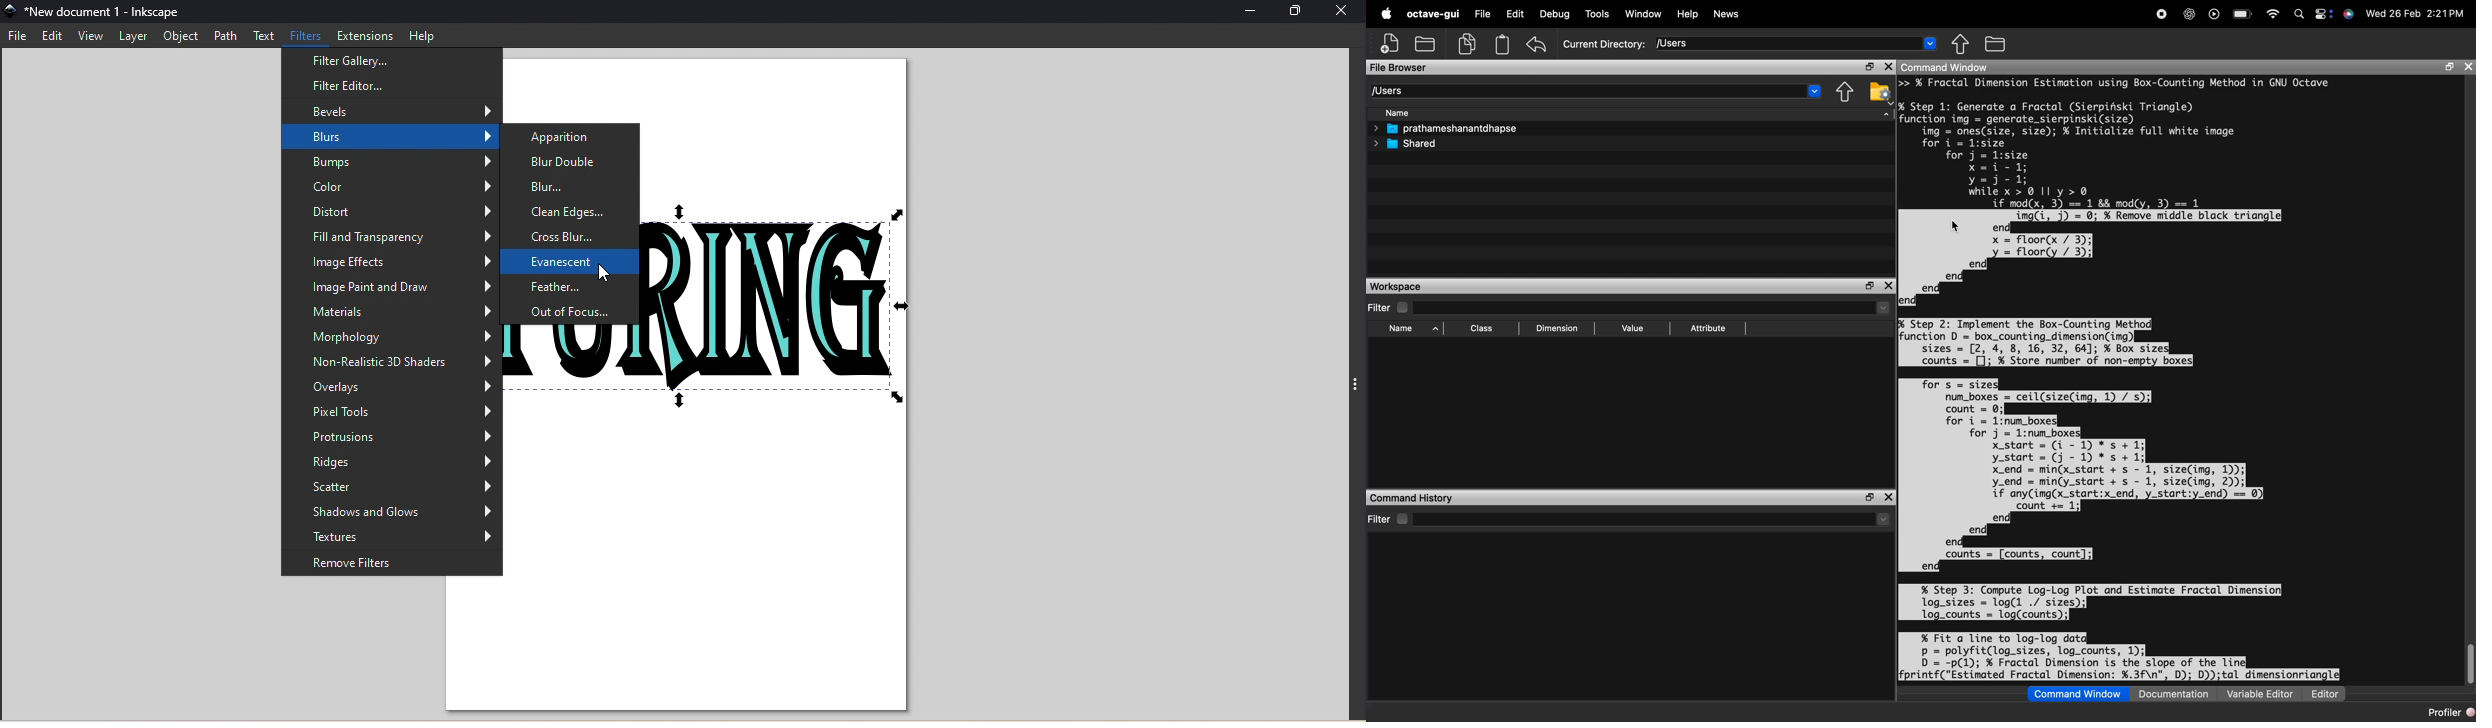 The image size is (2492, 728). Describe the element at coordinates (1391, 43) in the screenshot. I see `add` at that location.